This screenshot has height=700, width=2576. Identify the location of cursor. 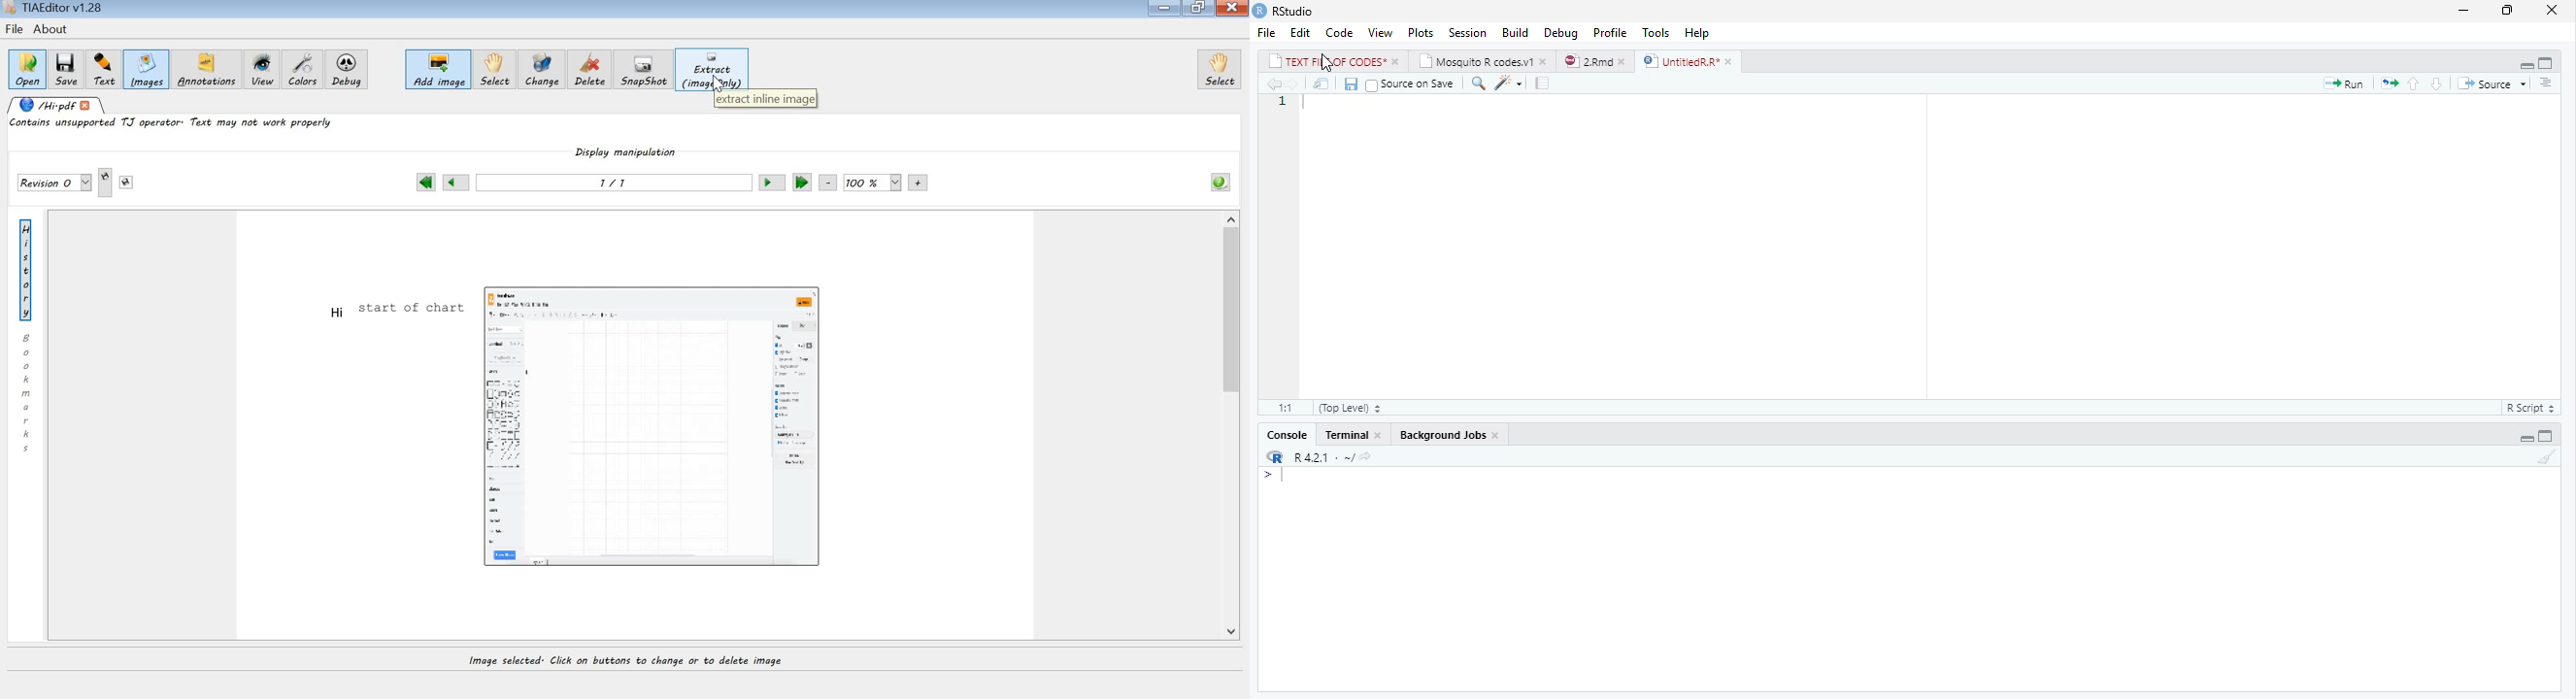
(1327, 64).